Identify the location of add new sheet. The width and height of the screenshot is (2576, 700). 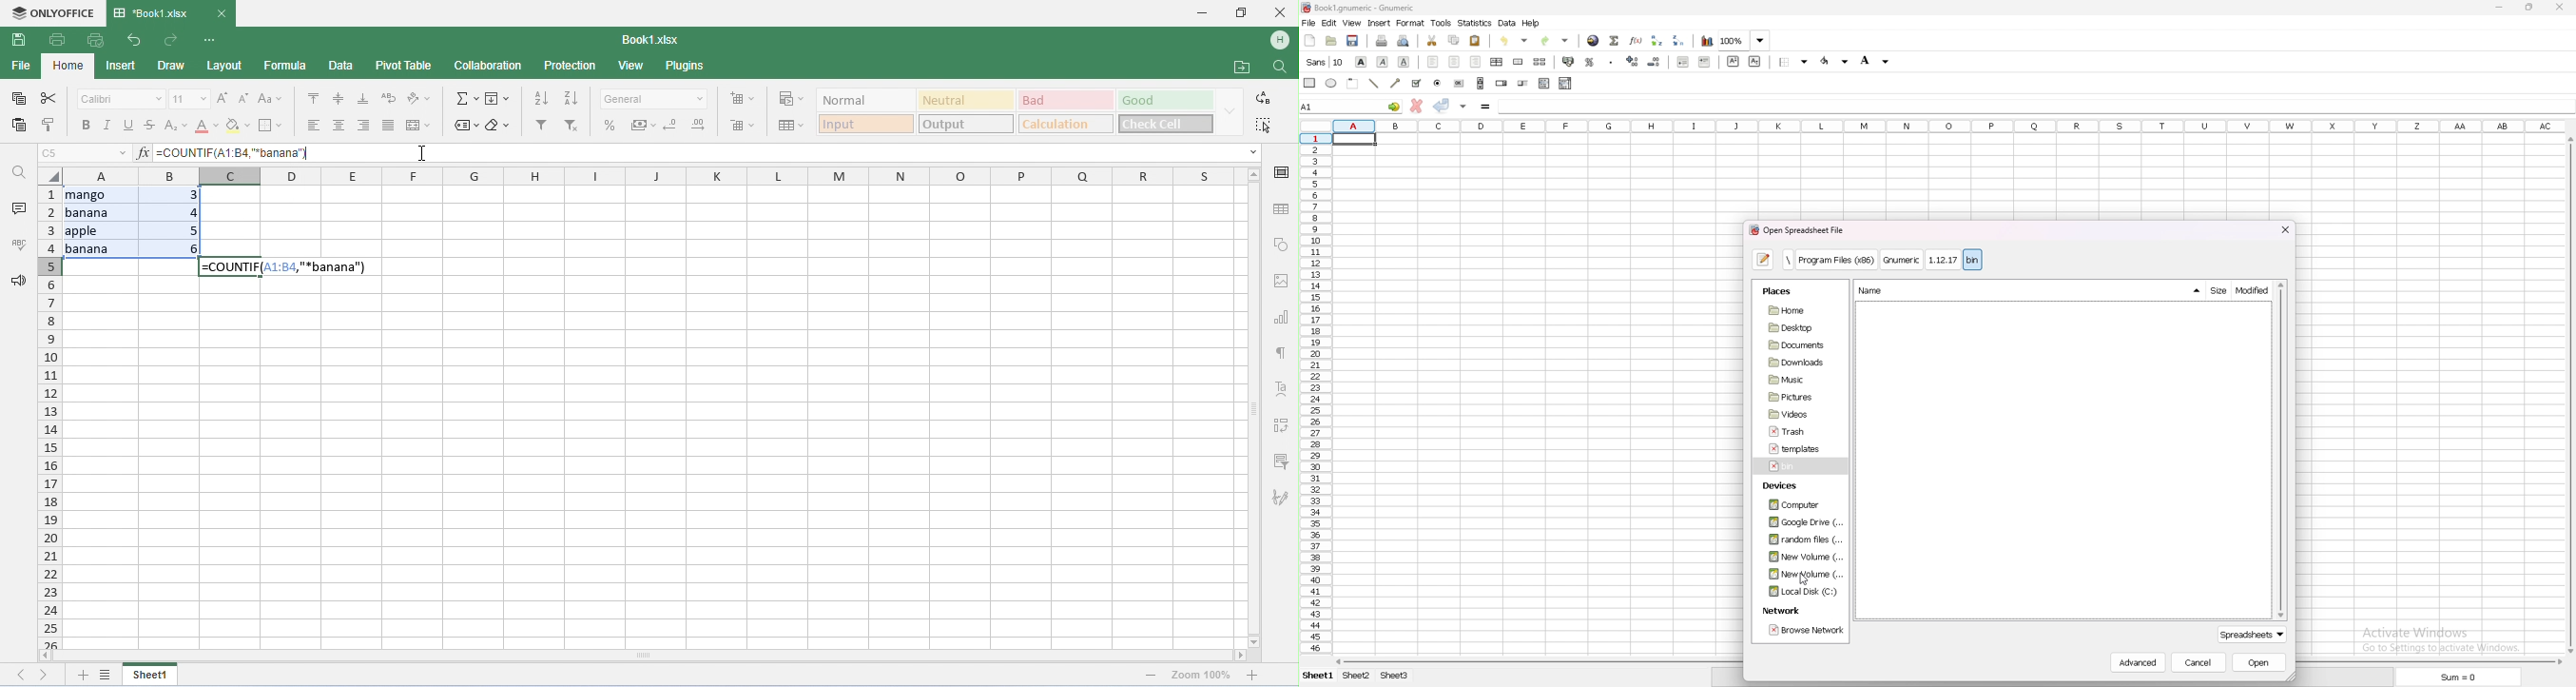
(81, 675).